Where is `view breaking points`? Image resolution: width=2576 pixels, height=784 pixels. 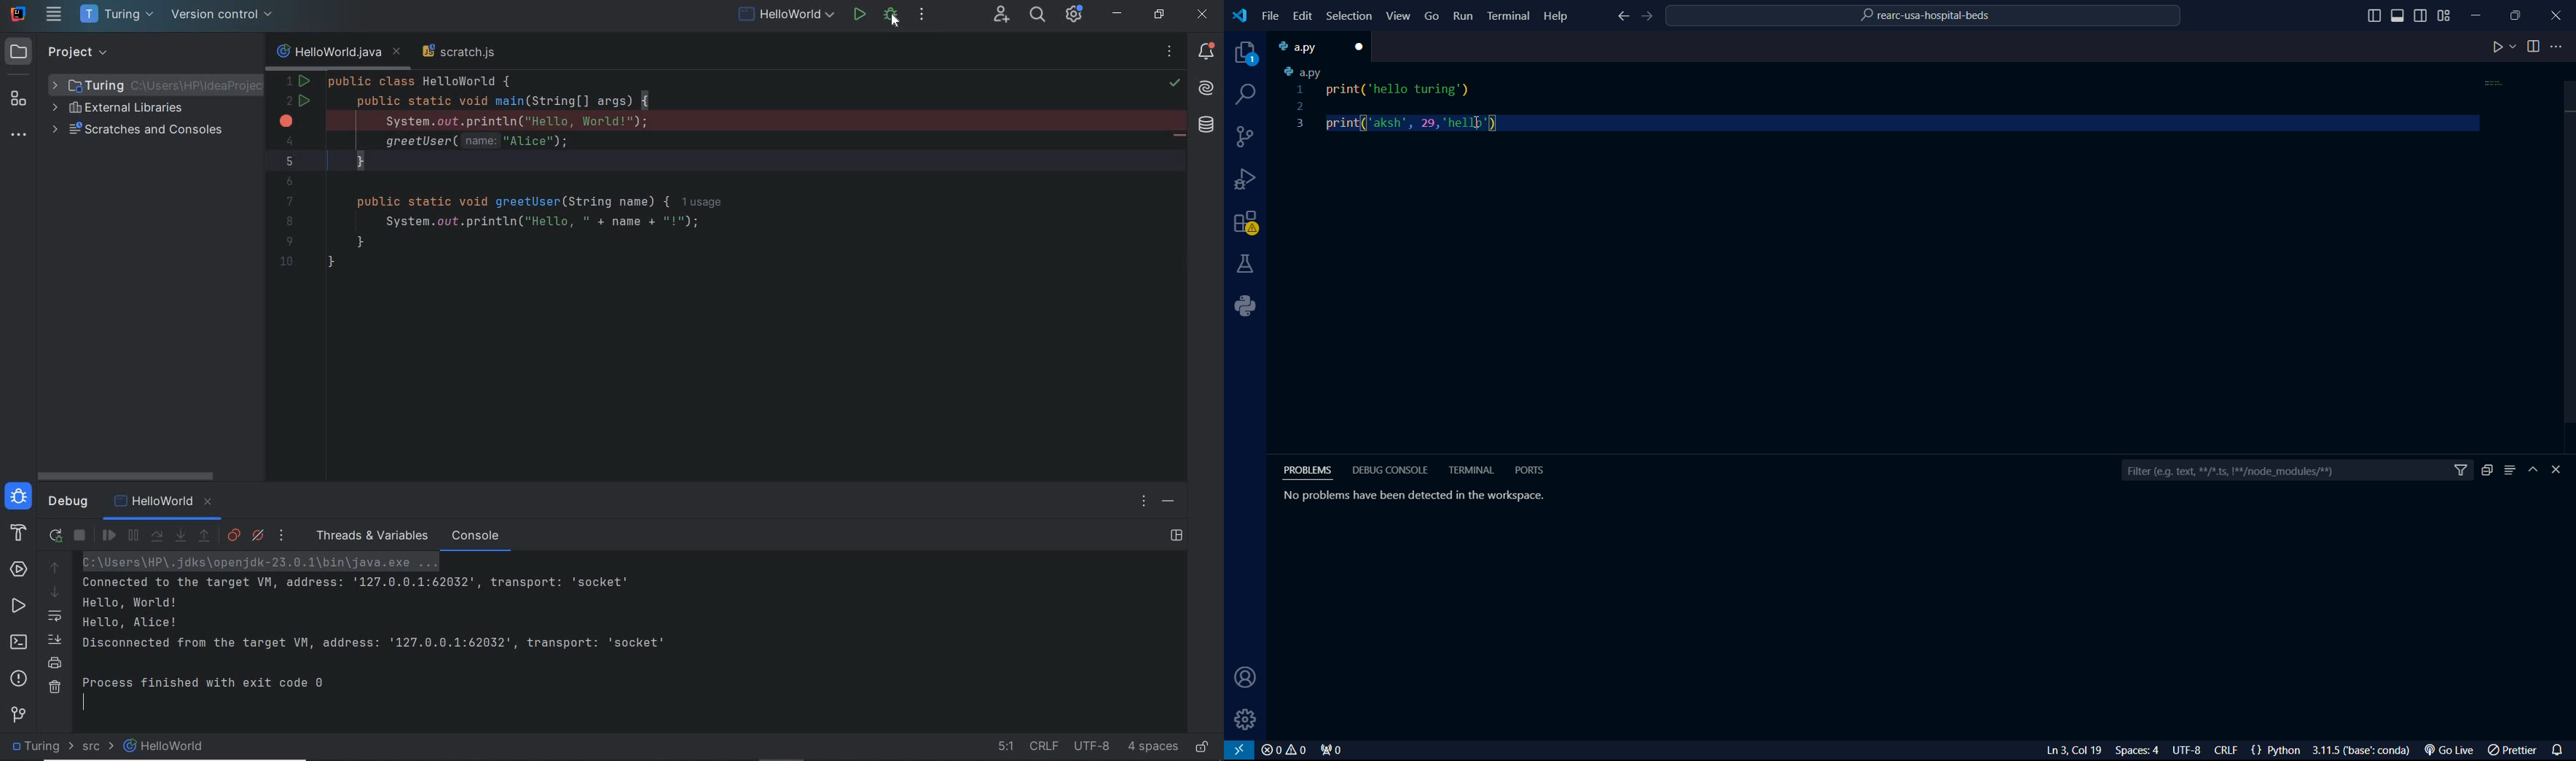 view breaking points is located at coordinates (234, 535).